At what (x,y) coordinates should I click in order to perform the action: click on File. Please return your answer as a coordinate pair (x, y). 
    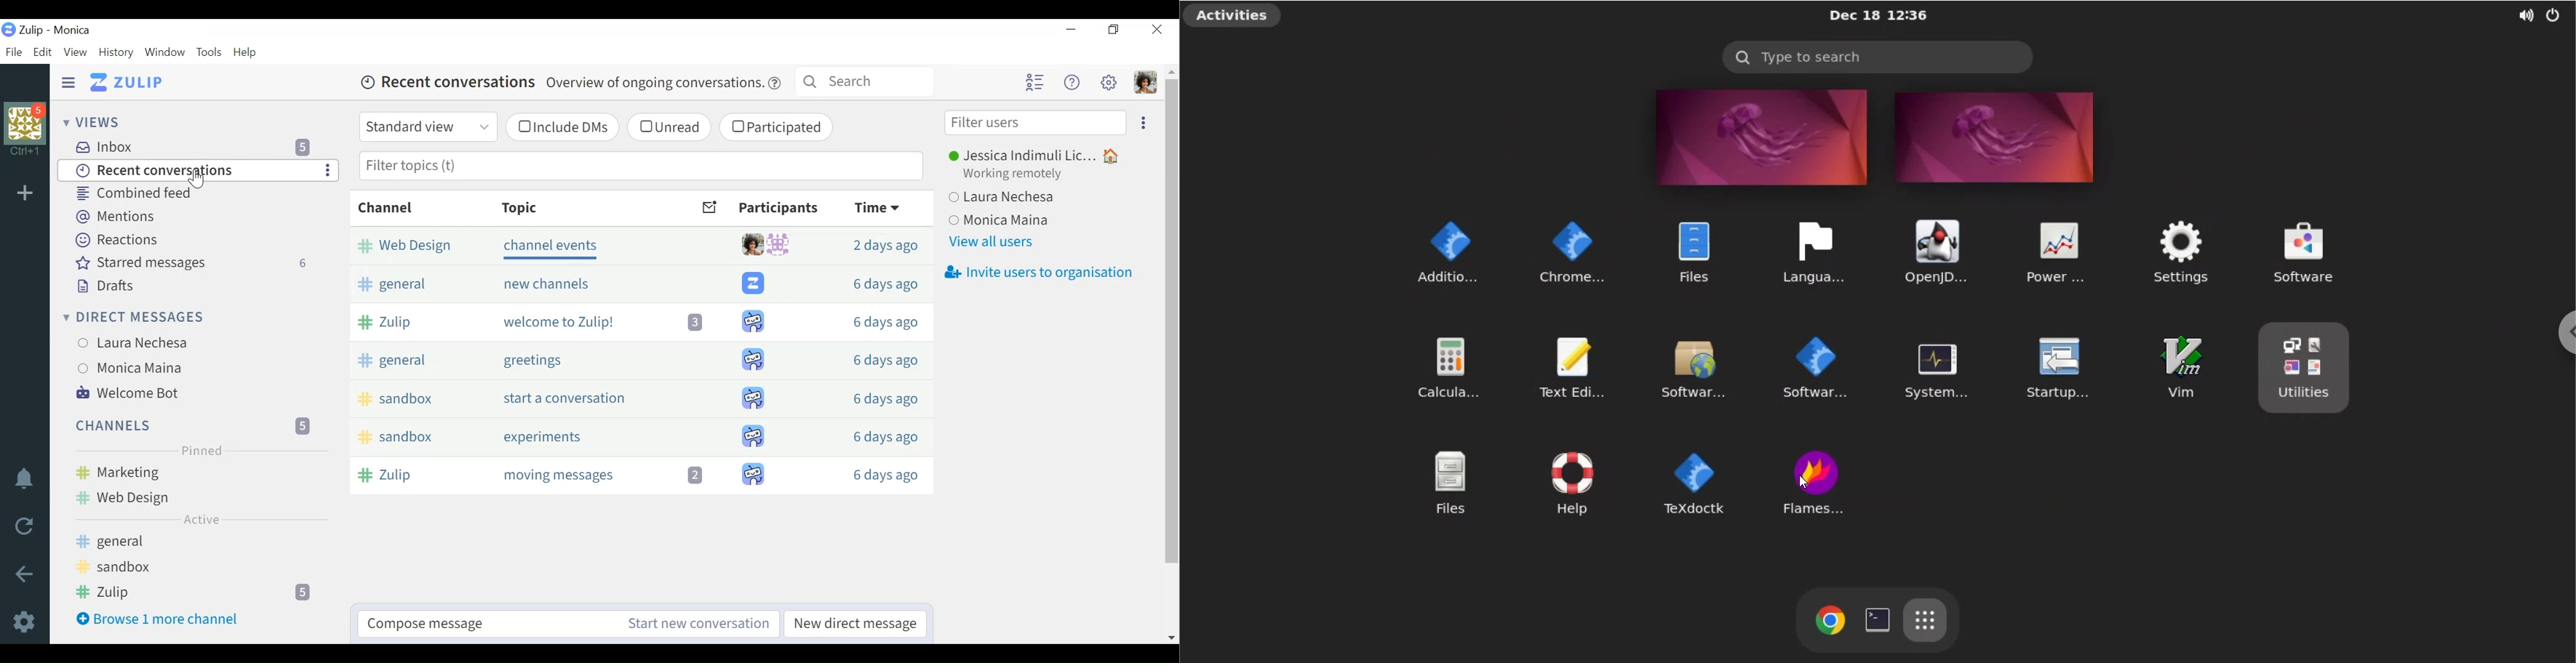
    Looking at the image, I should click on (15, 52).